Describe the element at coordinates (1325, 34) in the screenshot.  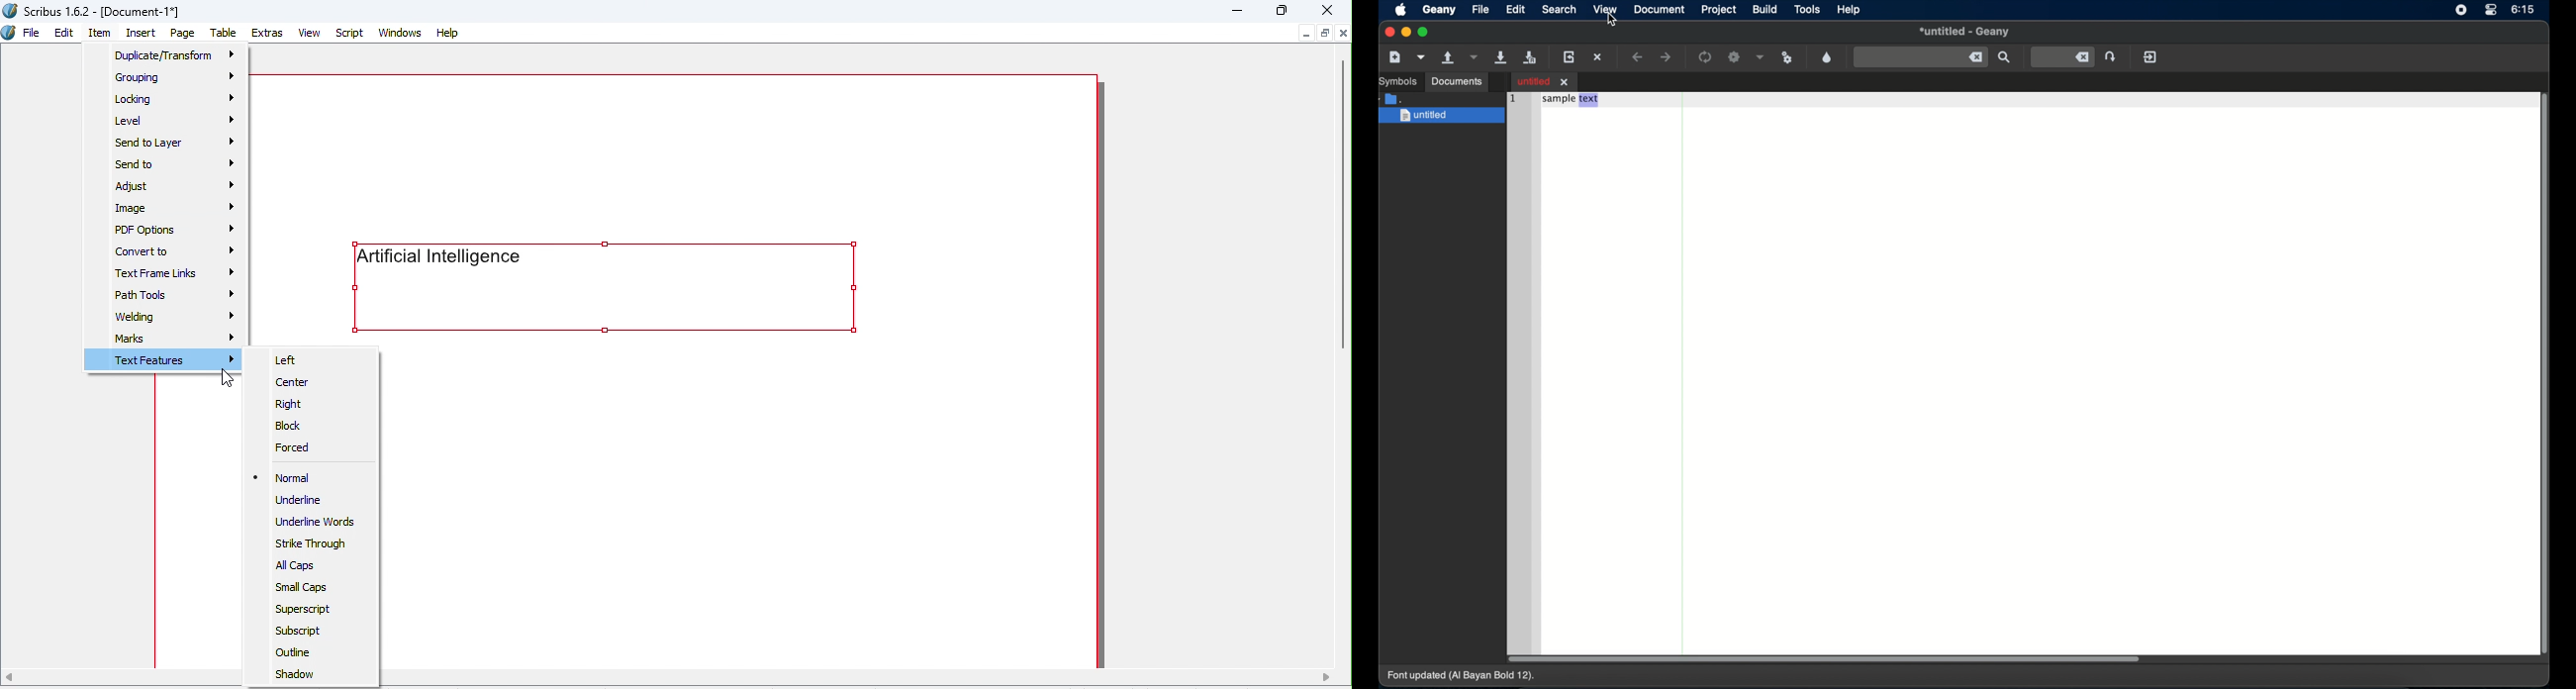
I see `restore down` at that location.